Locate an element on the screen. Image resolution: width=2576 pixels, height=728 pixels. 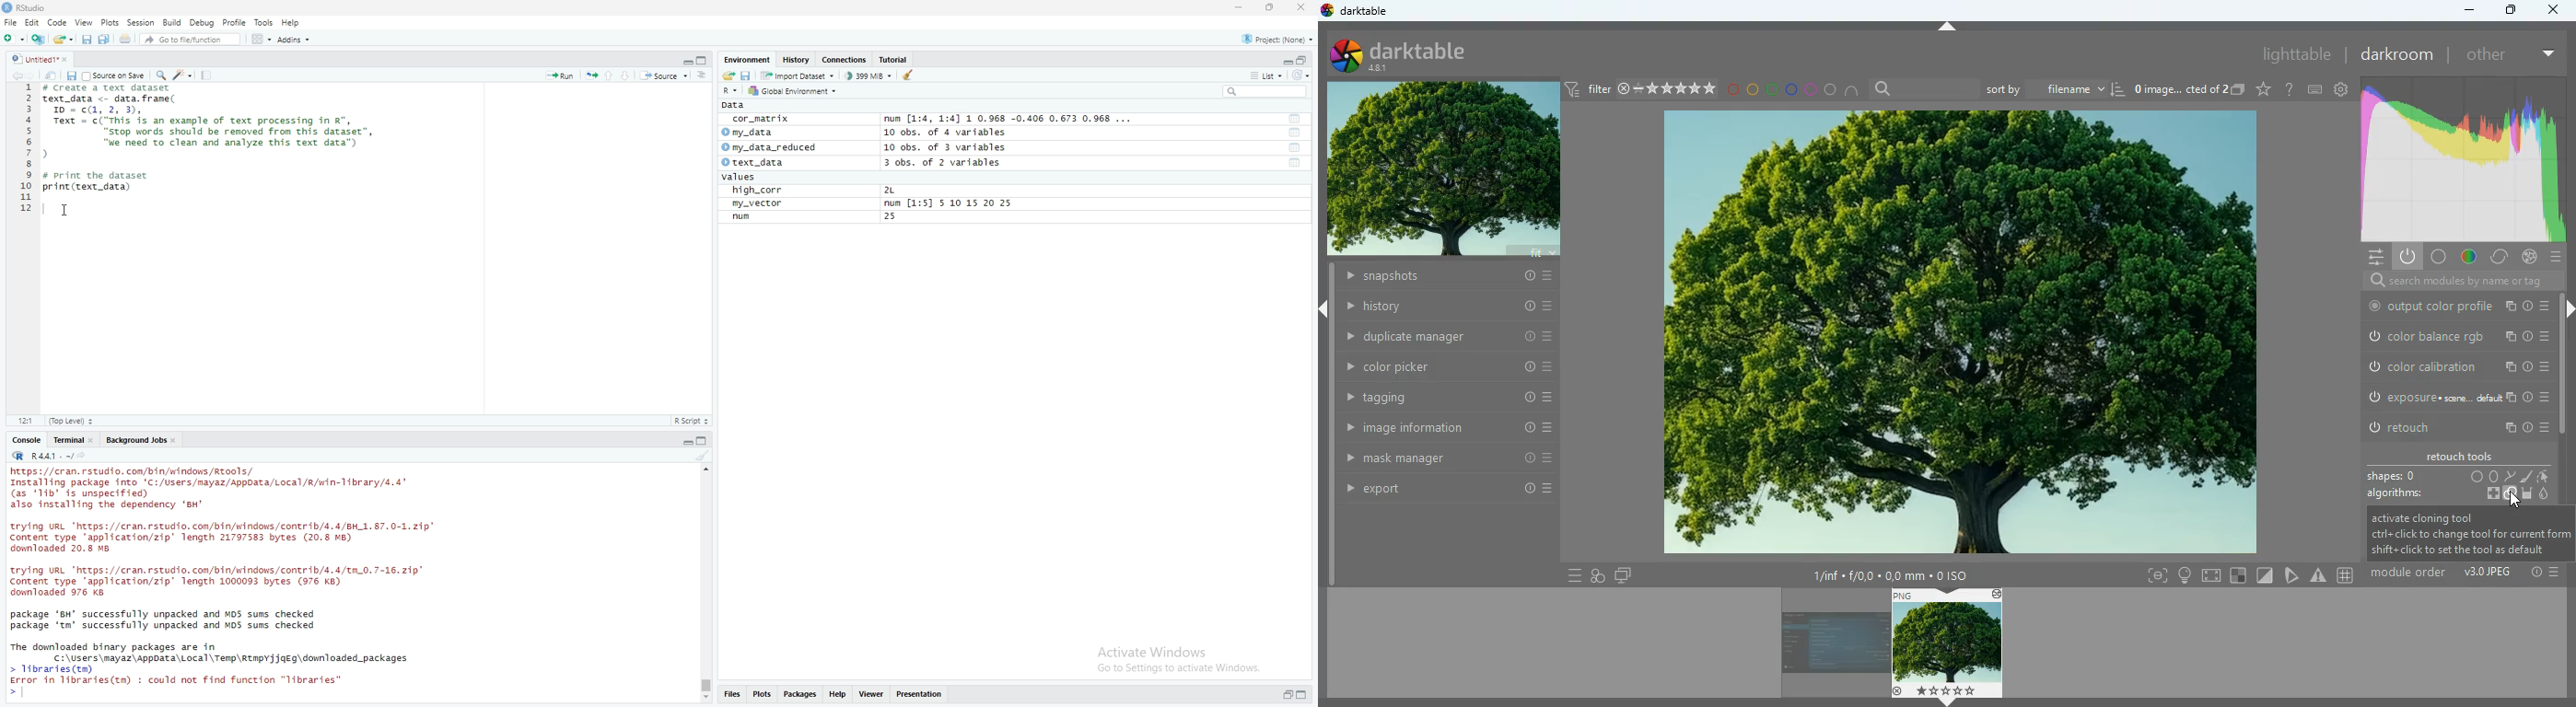
darkroom is located at coordinates (2397, 55).